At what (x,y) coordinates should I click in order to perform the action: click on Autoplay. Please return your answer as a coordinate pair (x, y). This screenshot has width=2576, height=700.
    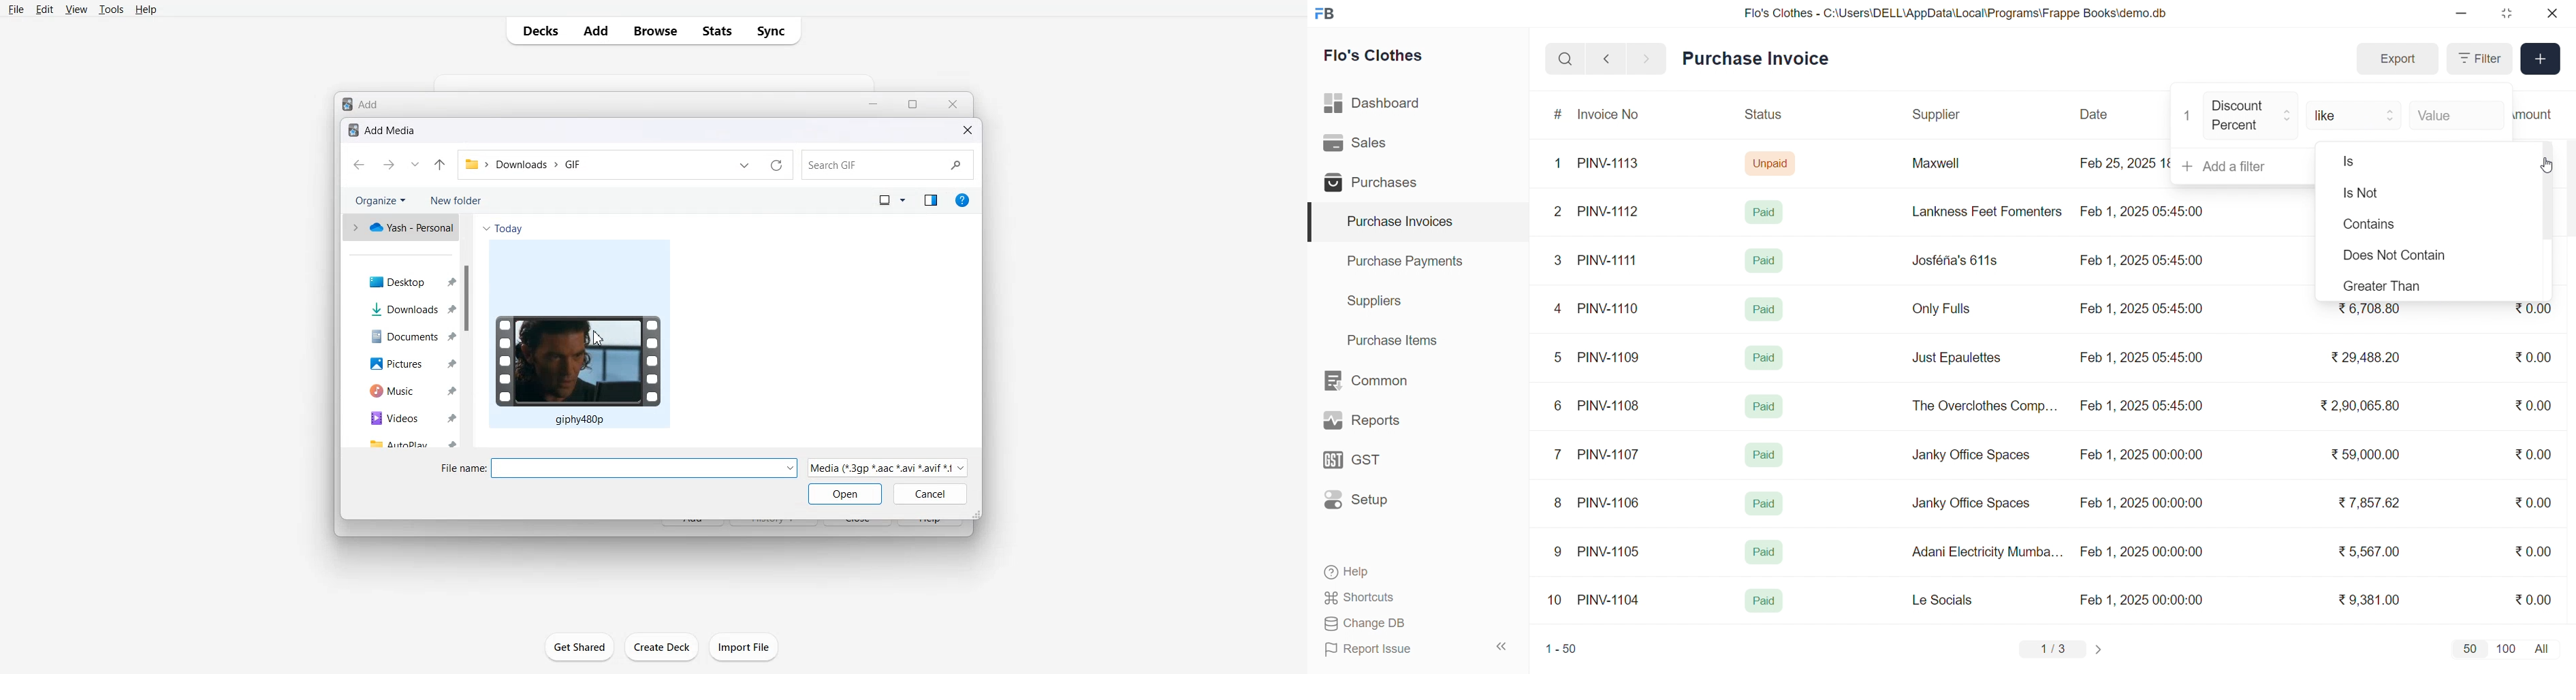
    Looking at the image, I should click on (404, 441).